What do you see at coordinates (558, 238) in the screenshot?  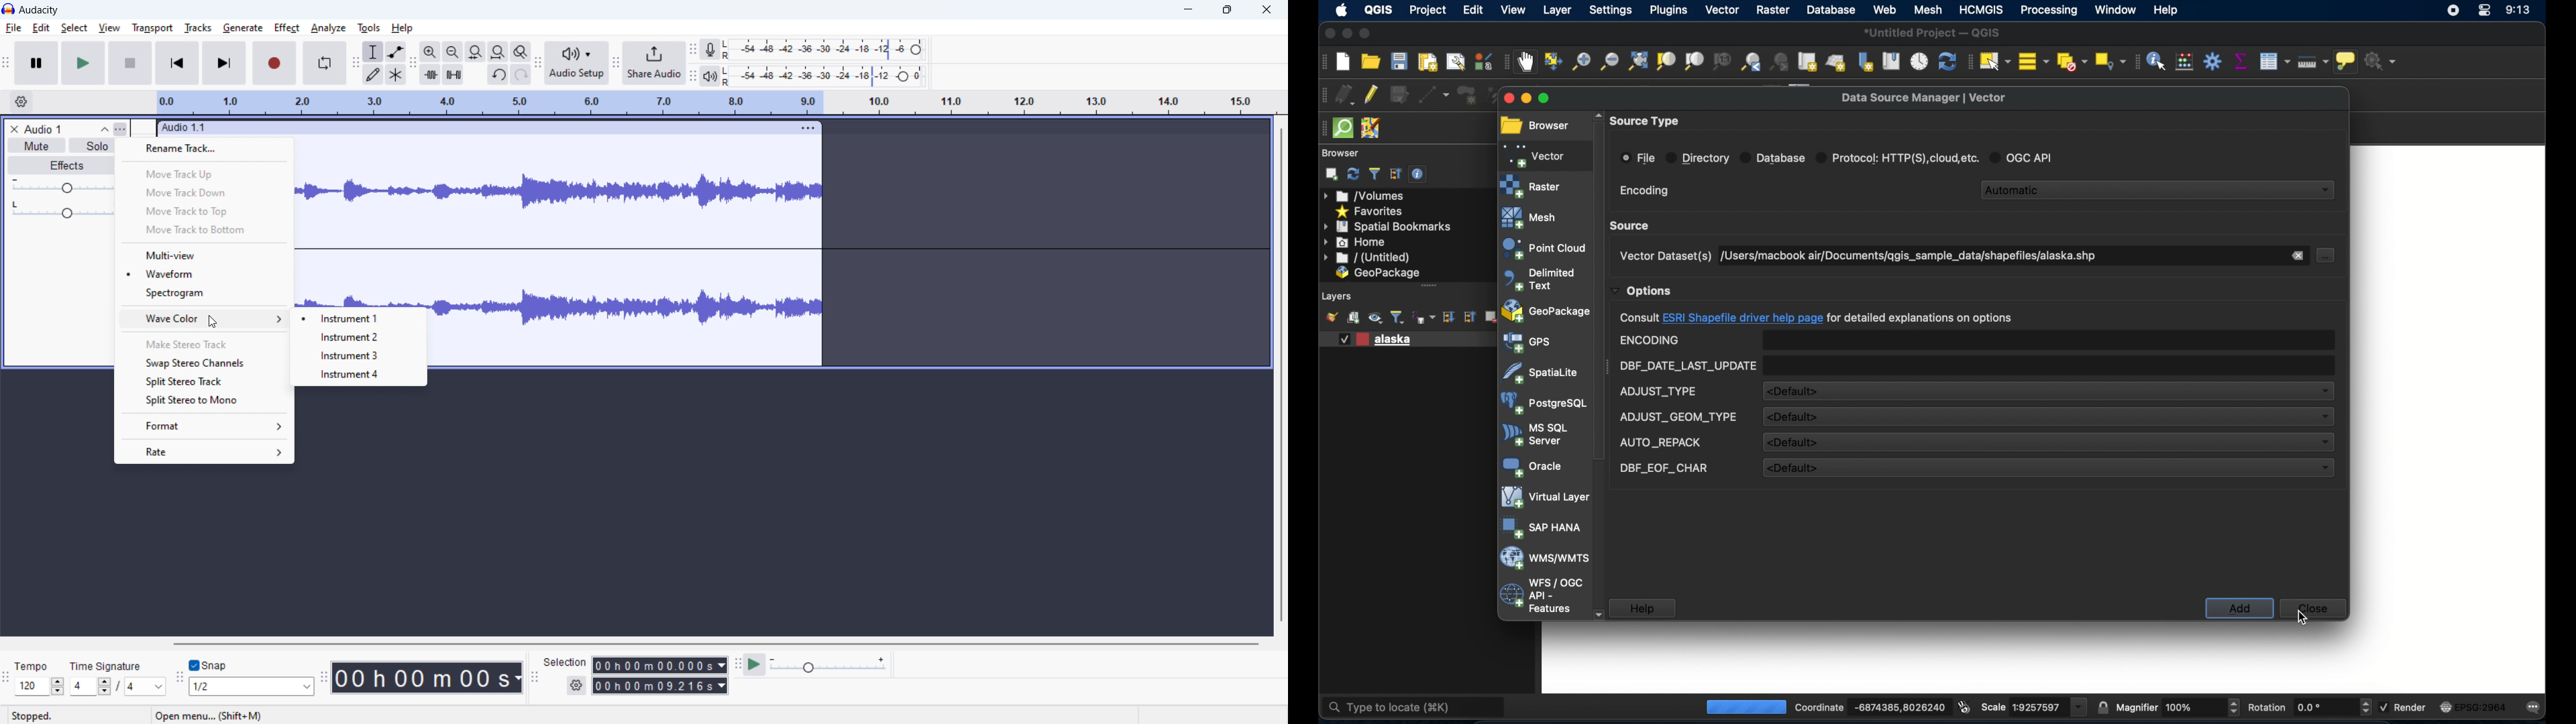 I see `track waveform` at bounding box center [558, 238].